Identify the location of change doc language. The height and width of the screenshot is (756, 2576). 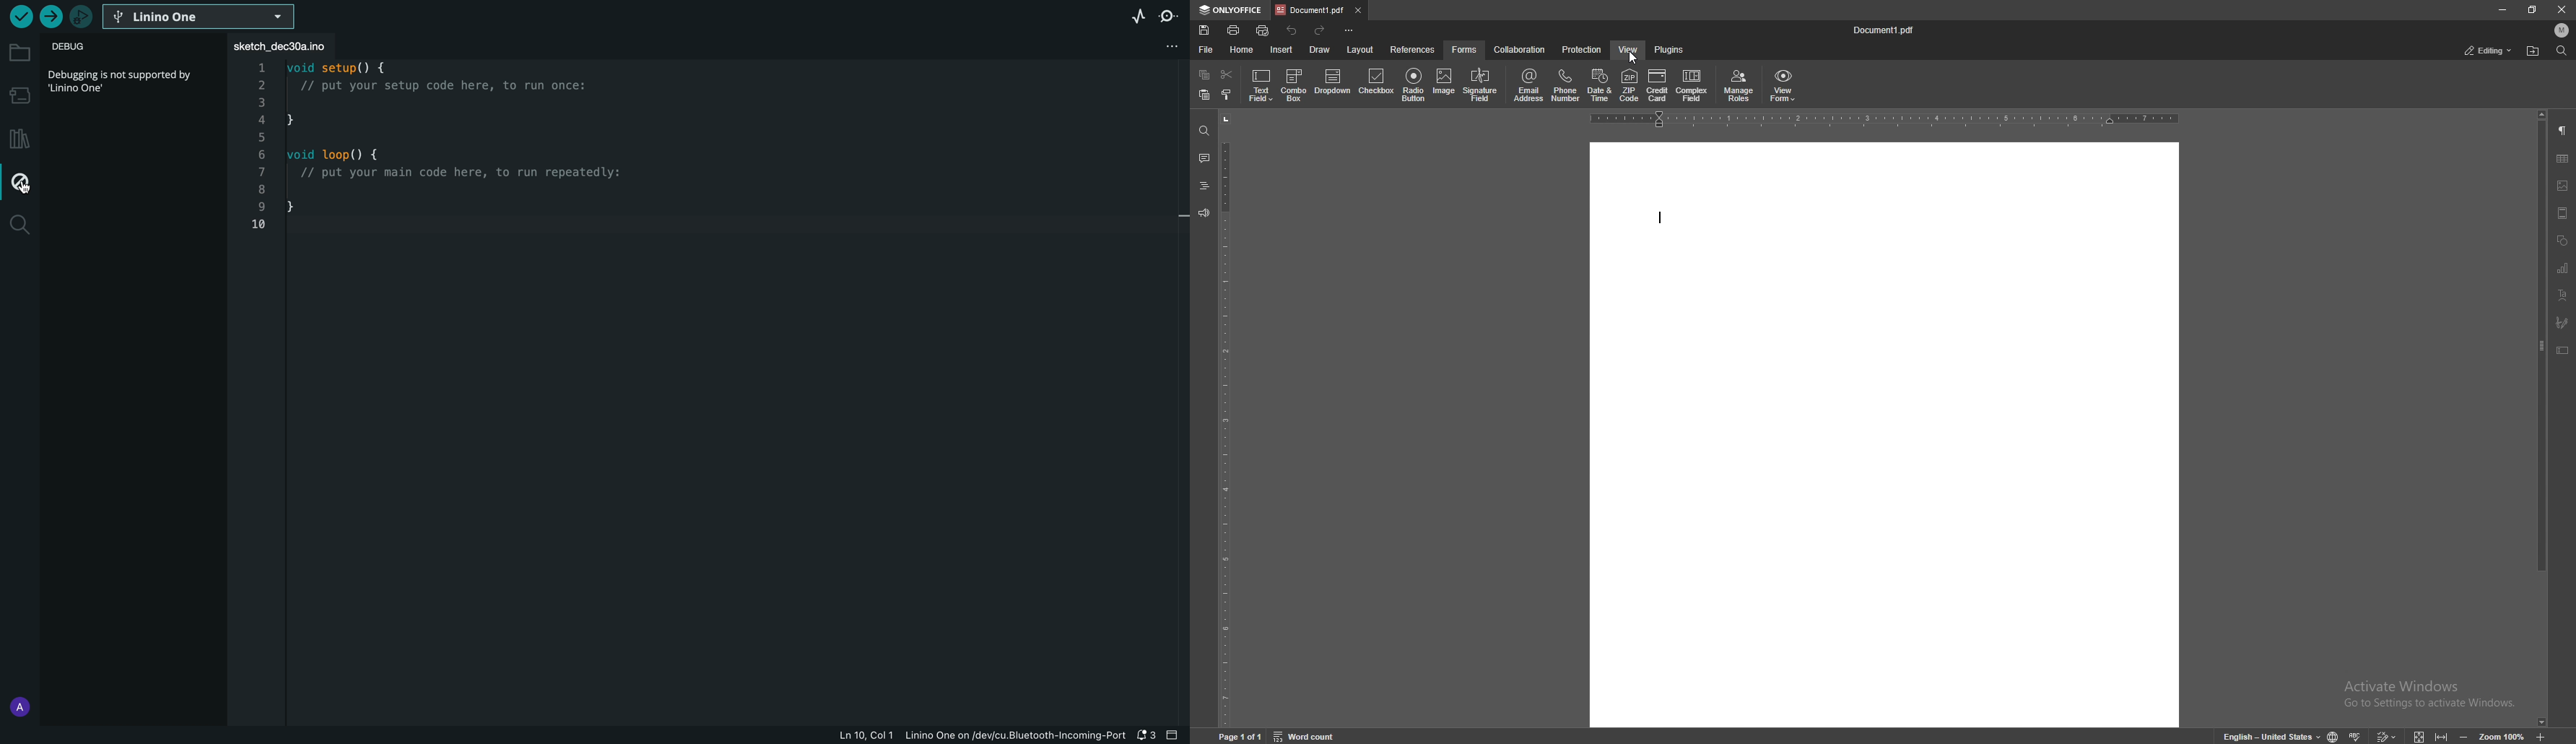
(2333, 735).